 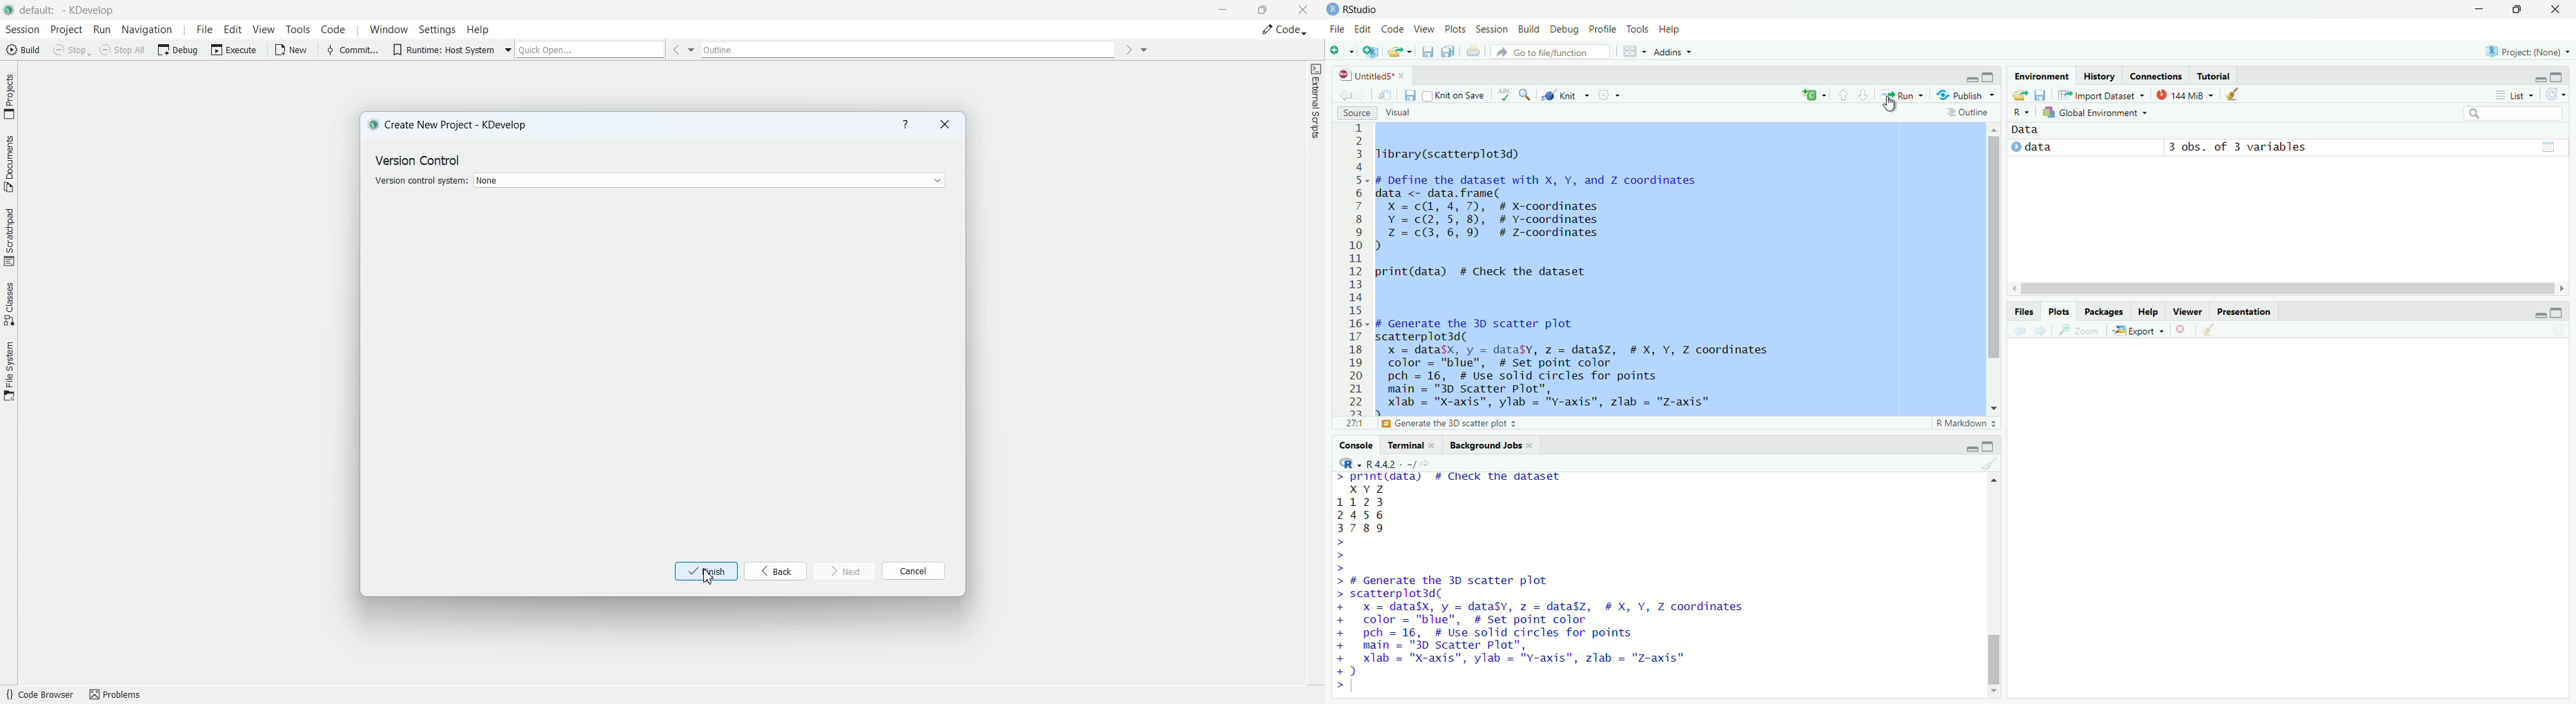 What do you see at coordinates (1433, 463) in the screenshot?
I see `view the current working directory` at bounding box center [1433, 463].